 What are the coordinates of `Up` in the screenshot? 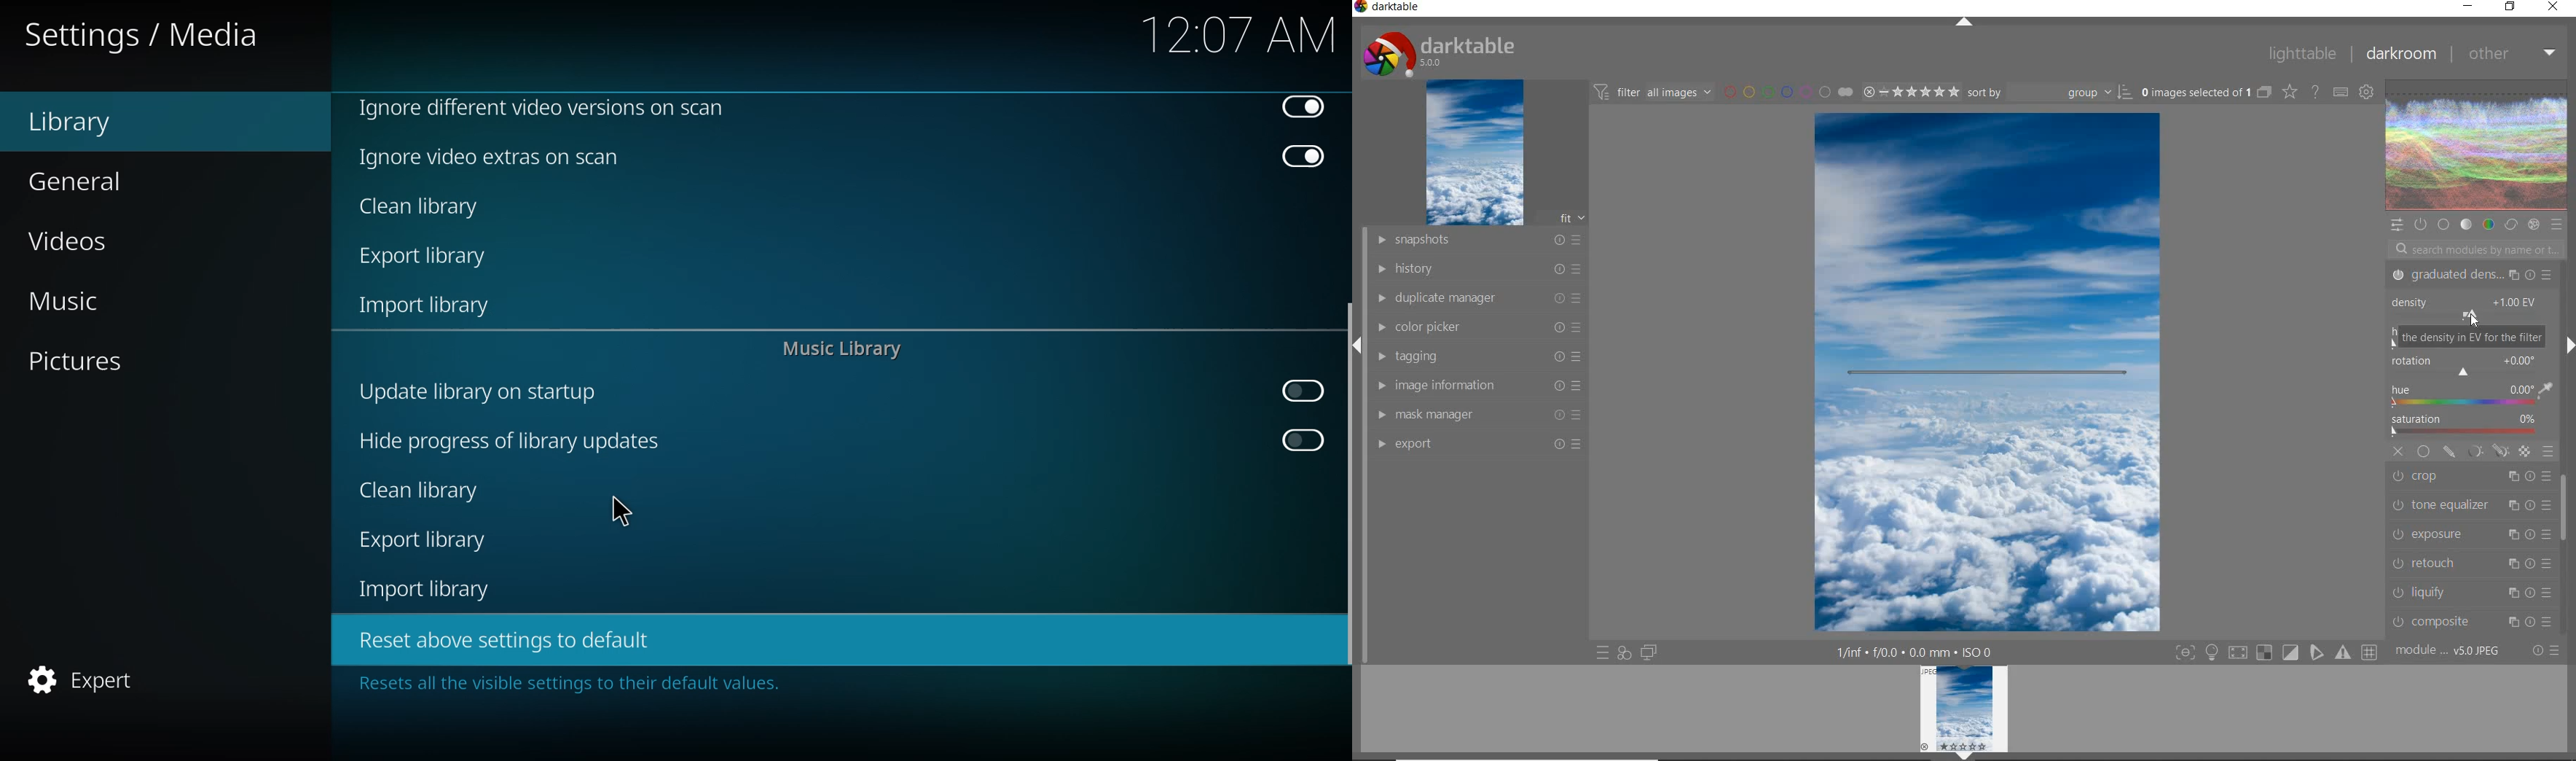 It's located at (1964, 23).